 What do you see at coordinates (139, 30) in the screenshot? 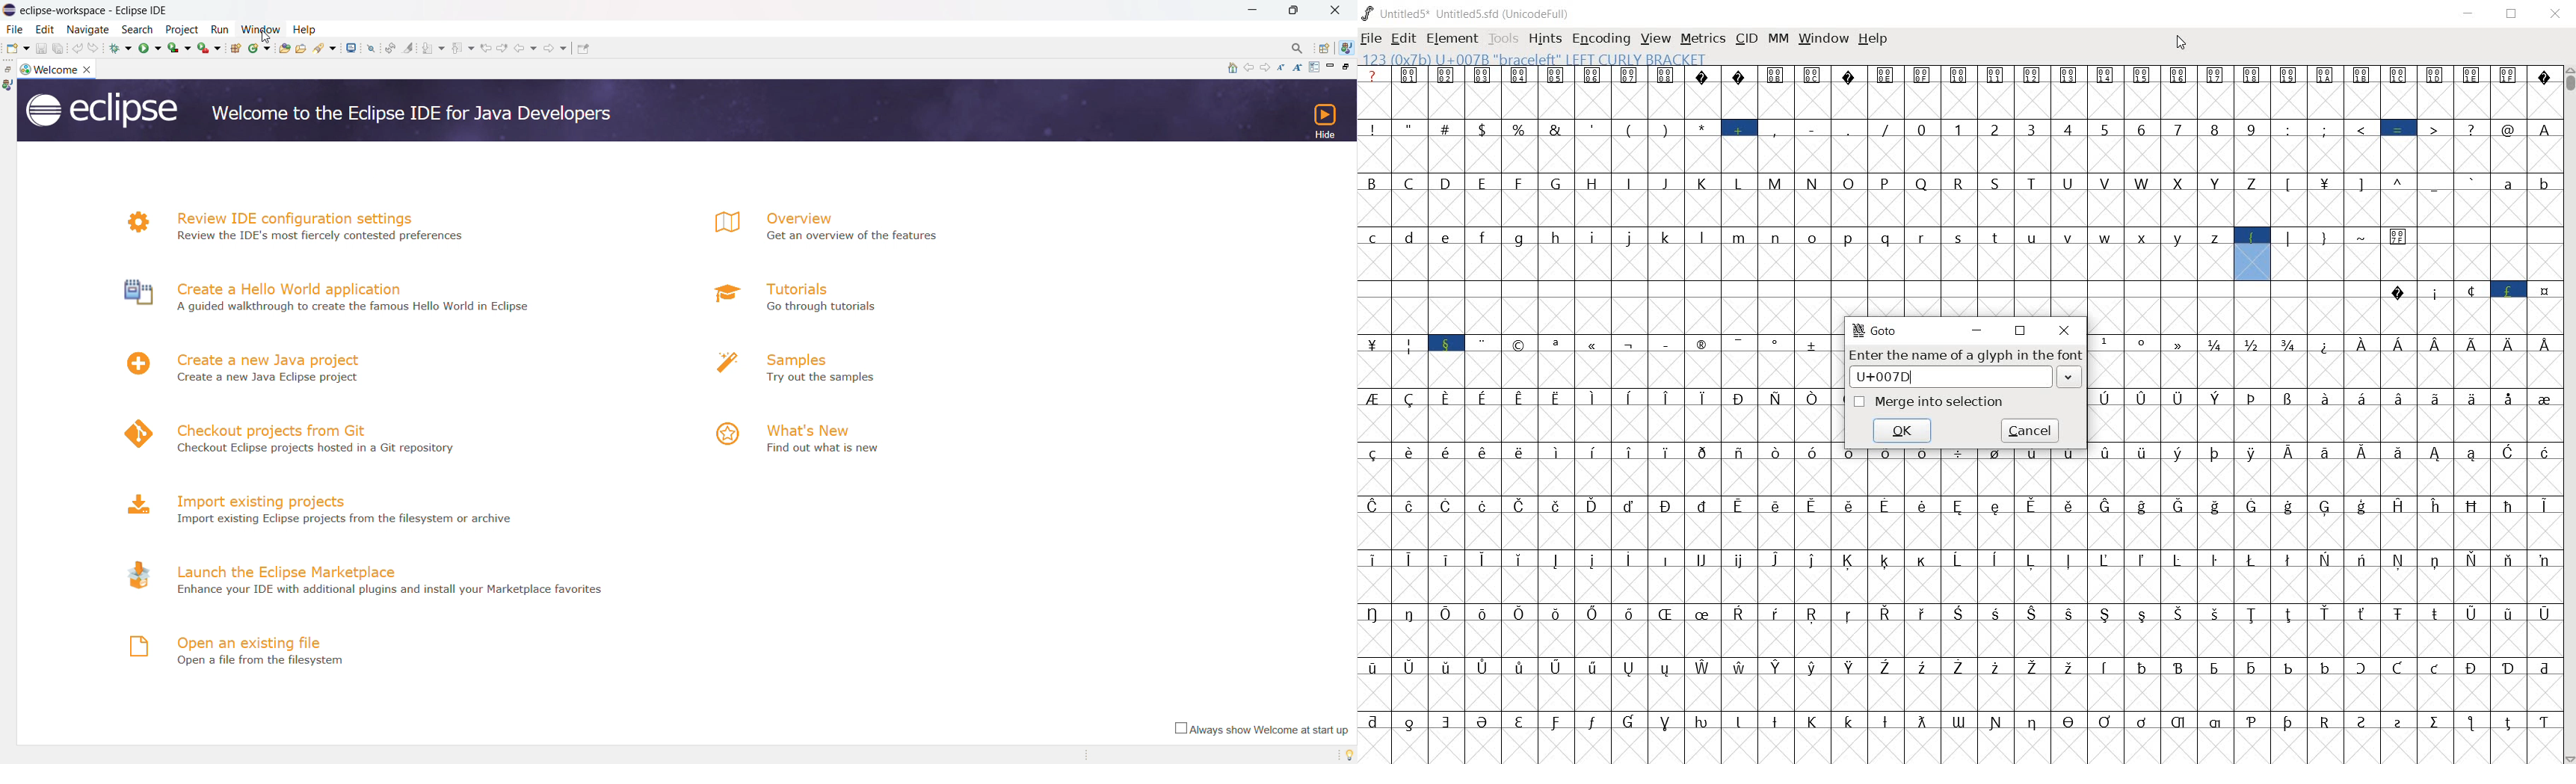
I see `search` at bounding box center [139, 30].